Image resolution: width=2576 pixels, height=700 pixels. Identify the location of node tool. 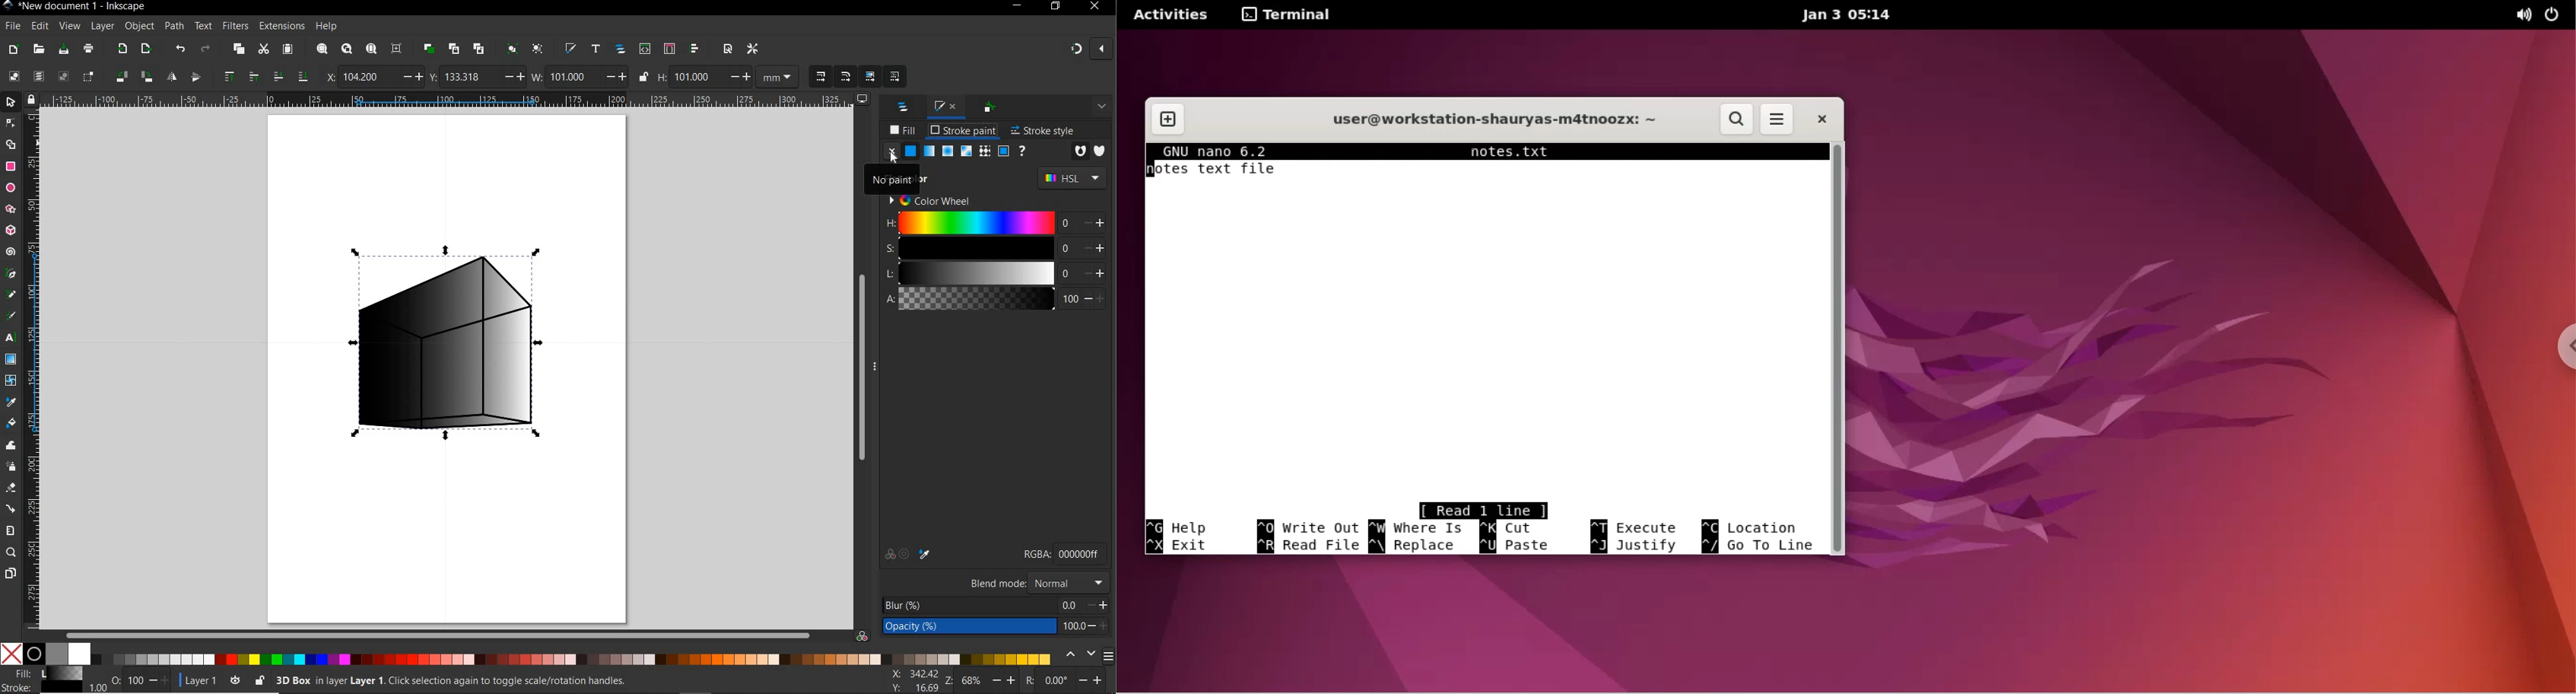
(12, 124).